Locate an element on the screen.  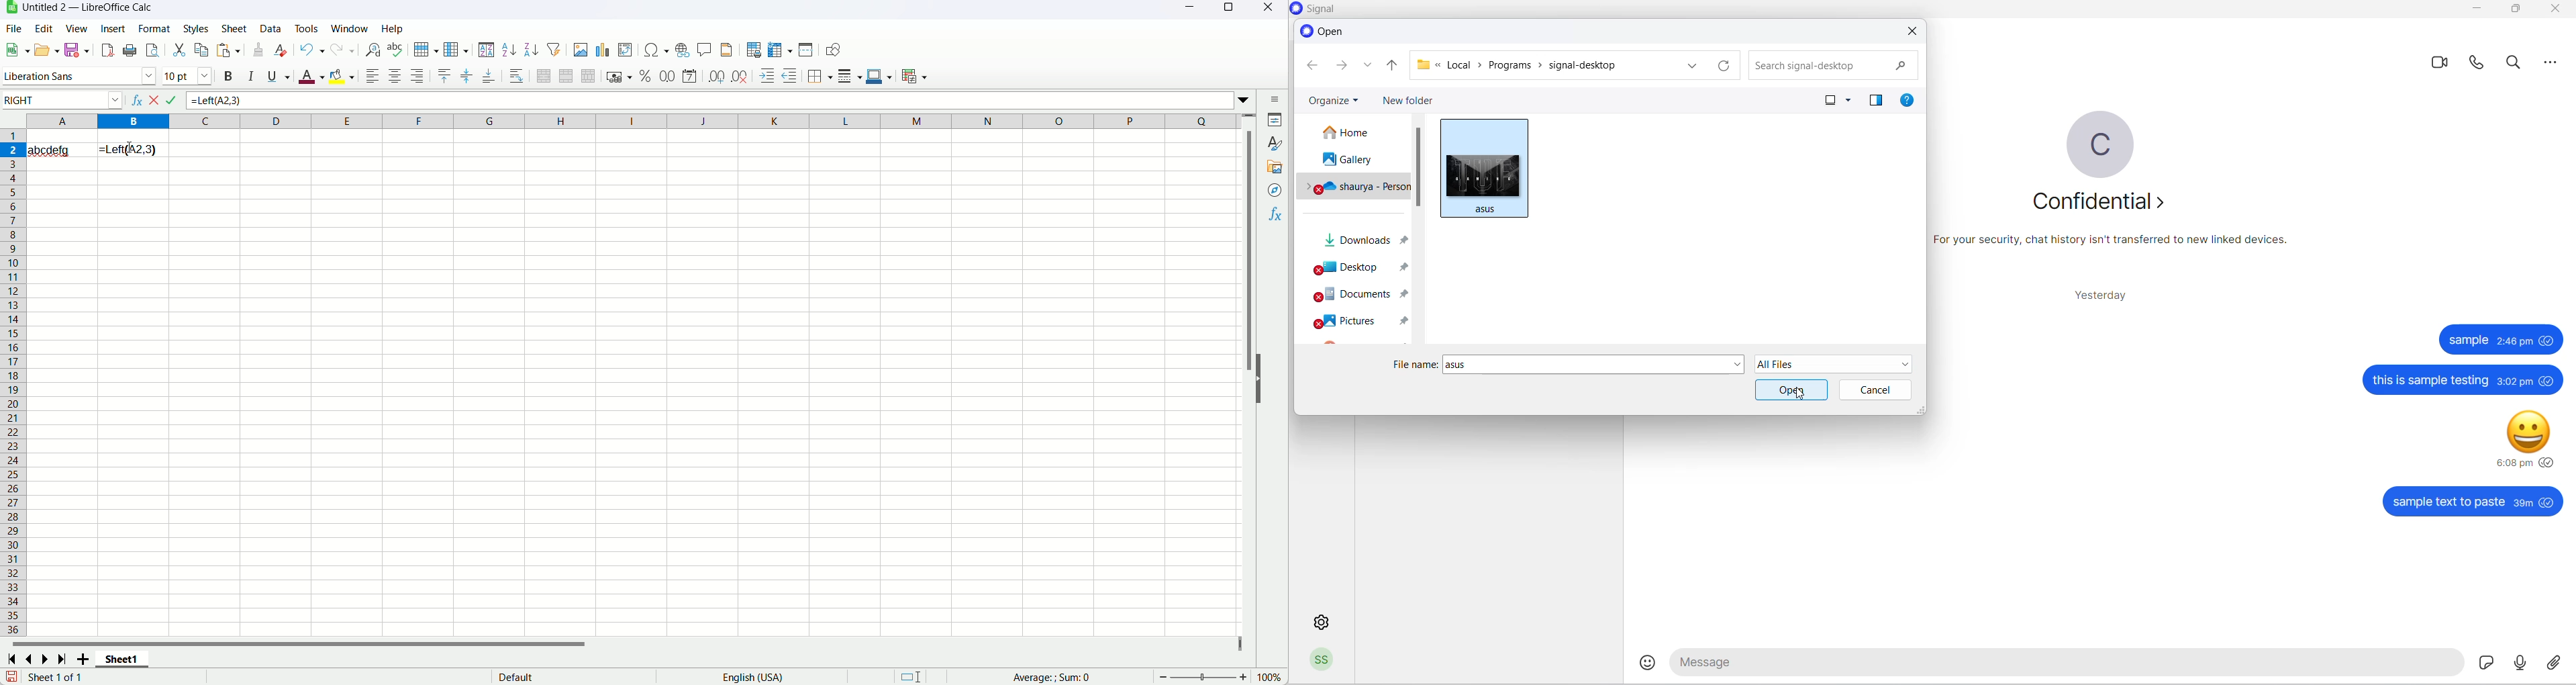
3:02 pm is located at coordinates (2514, 382).